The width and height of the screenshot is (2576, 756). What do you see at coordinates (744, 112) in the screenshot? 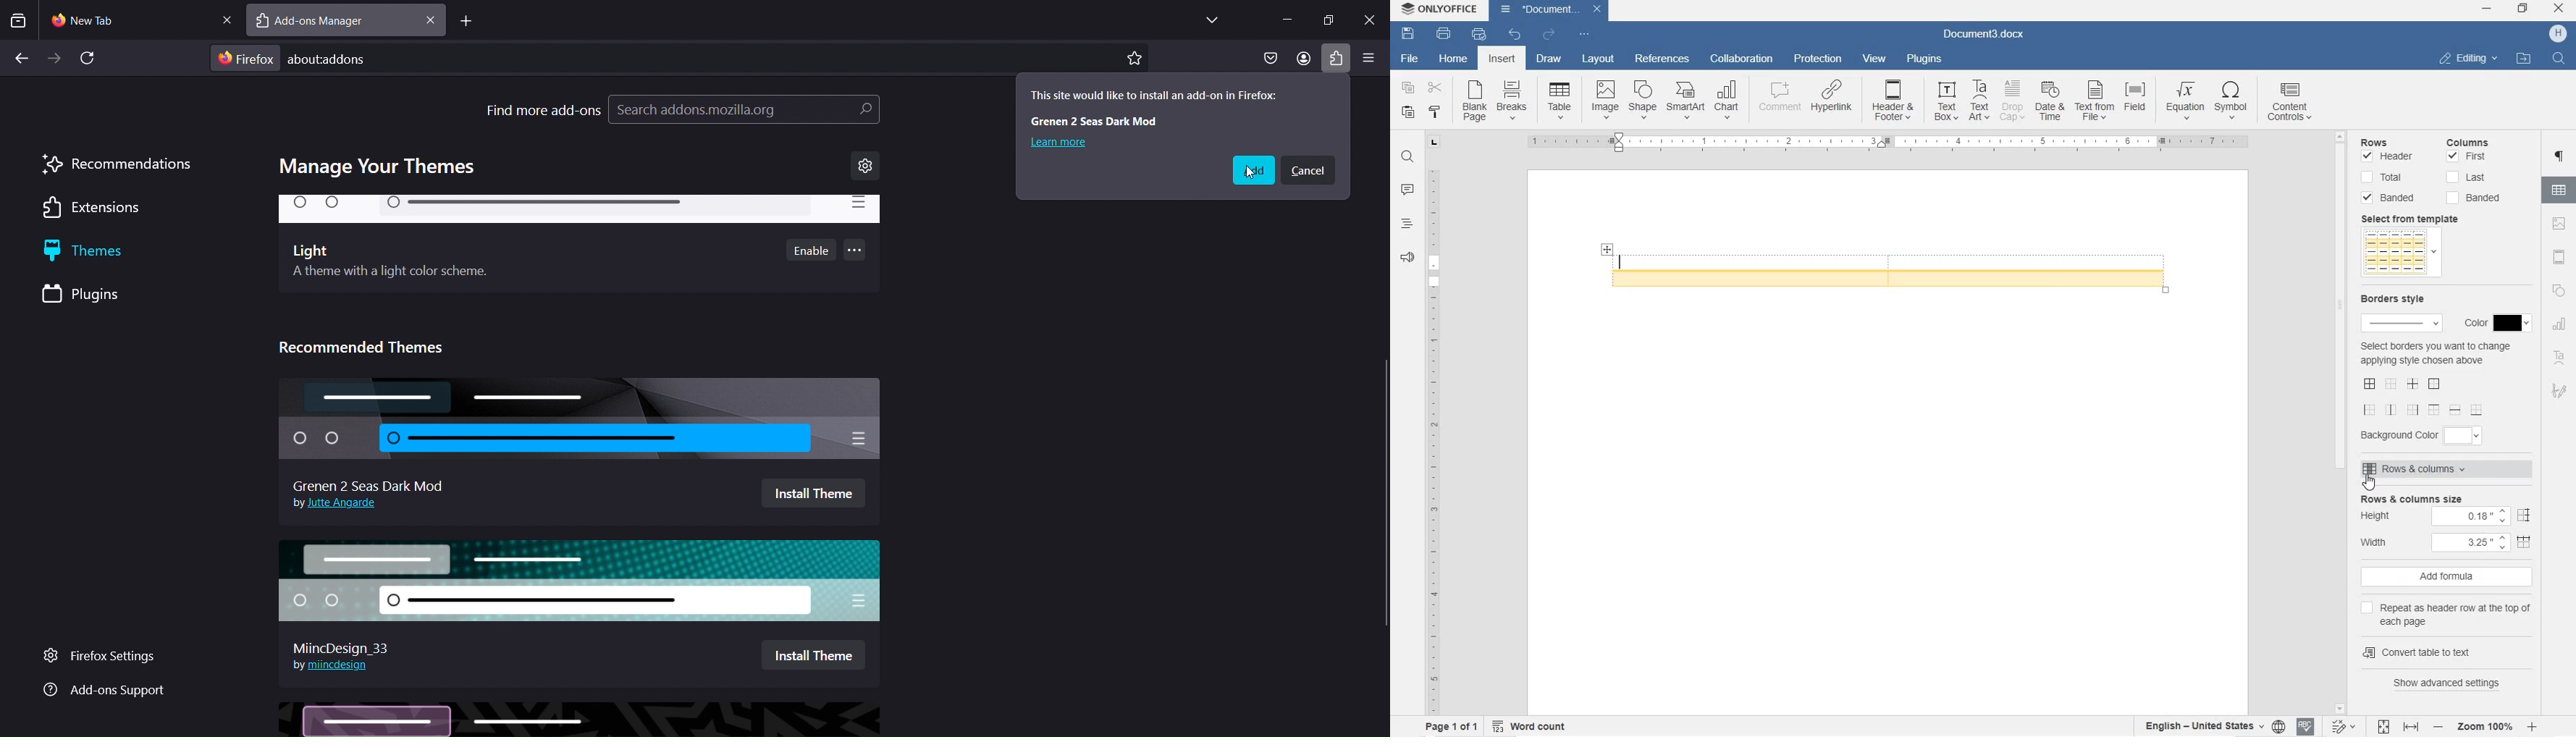
I see `search addons.mozilla.org` at bounding box center [744, 112].